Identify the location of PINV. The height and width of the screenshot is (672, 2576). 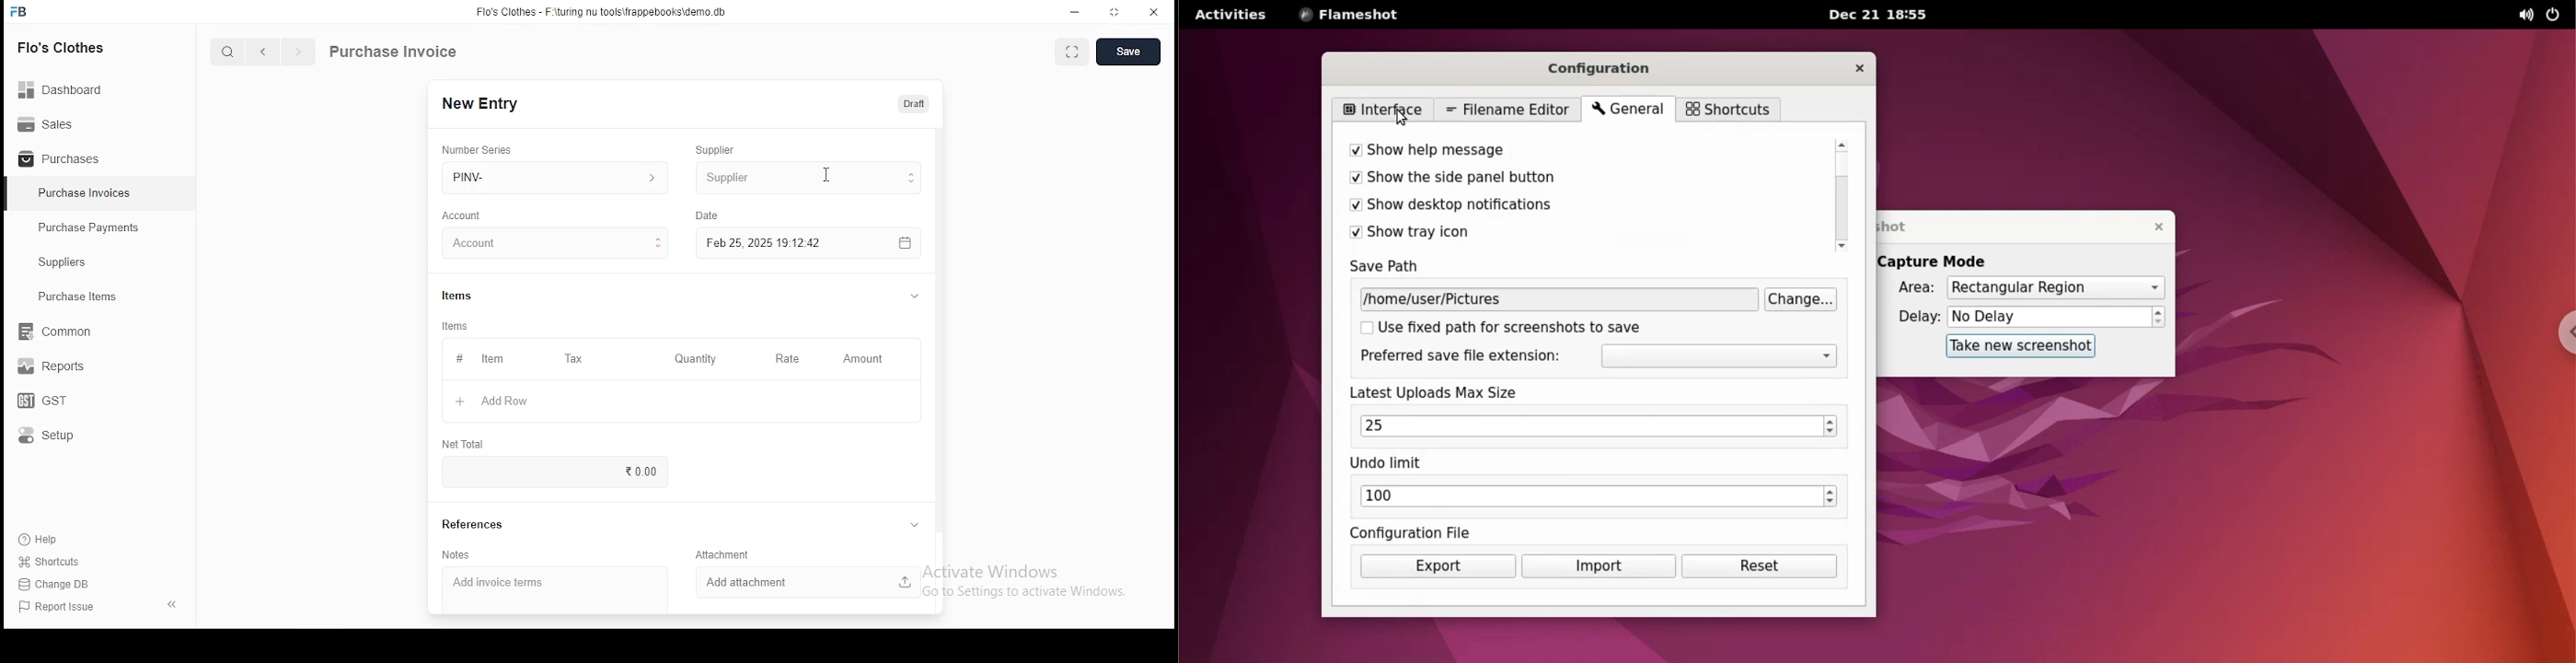
(555, 175).